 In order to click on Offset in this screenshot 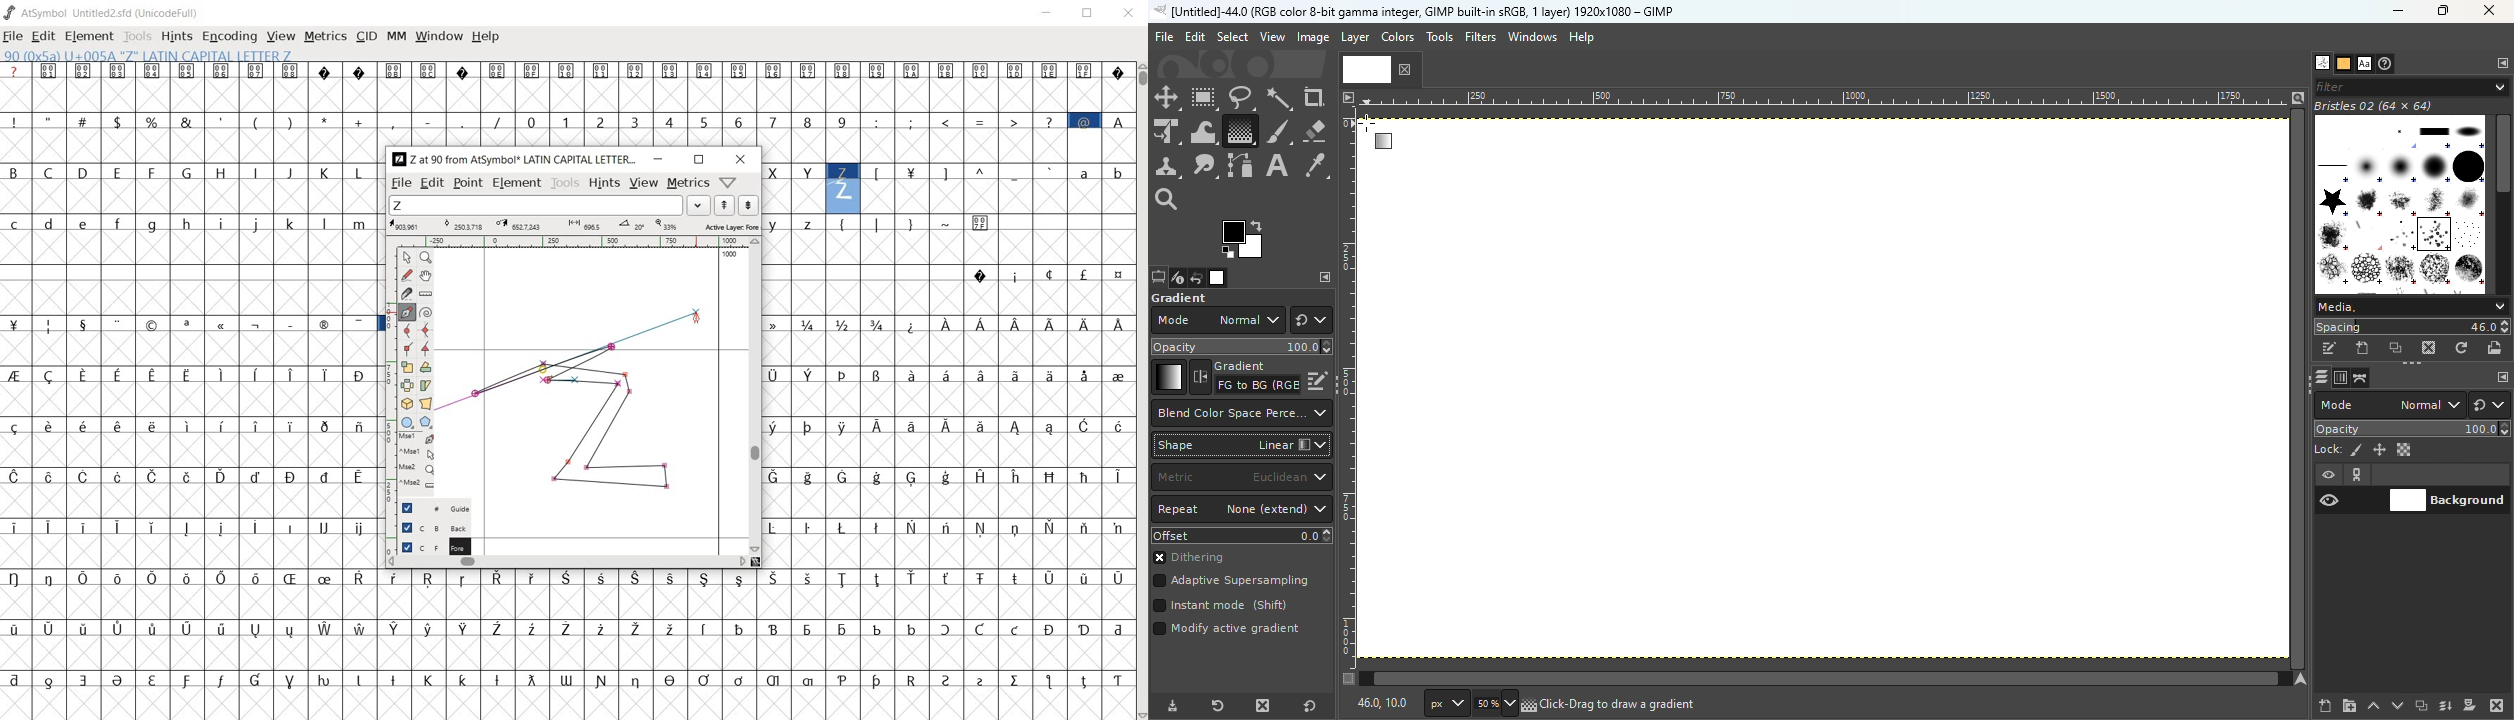, I will do `click(1242, 535)`.